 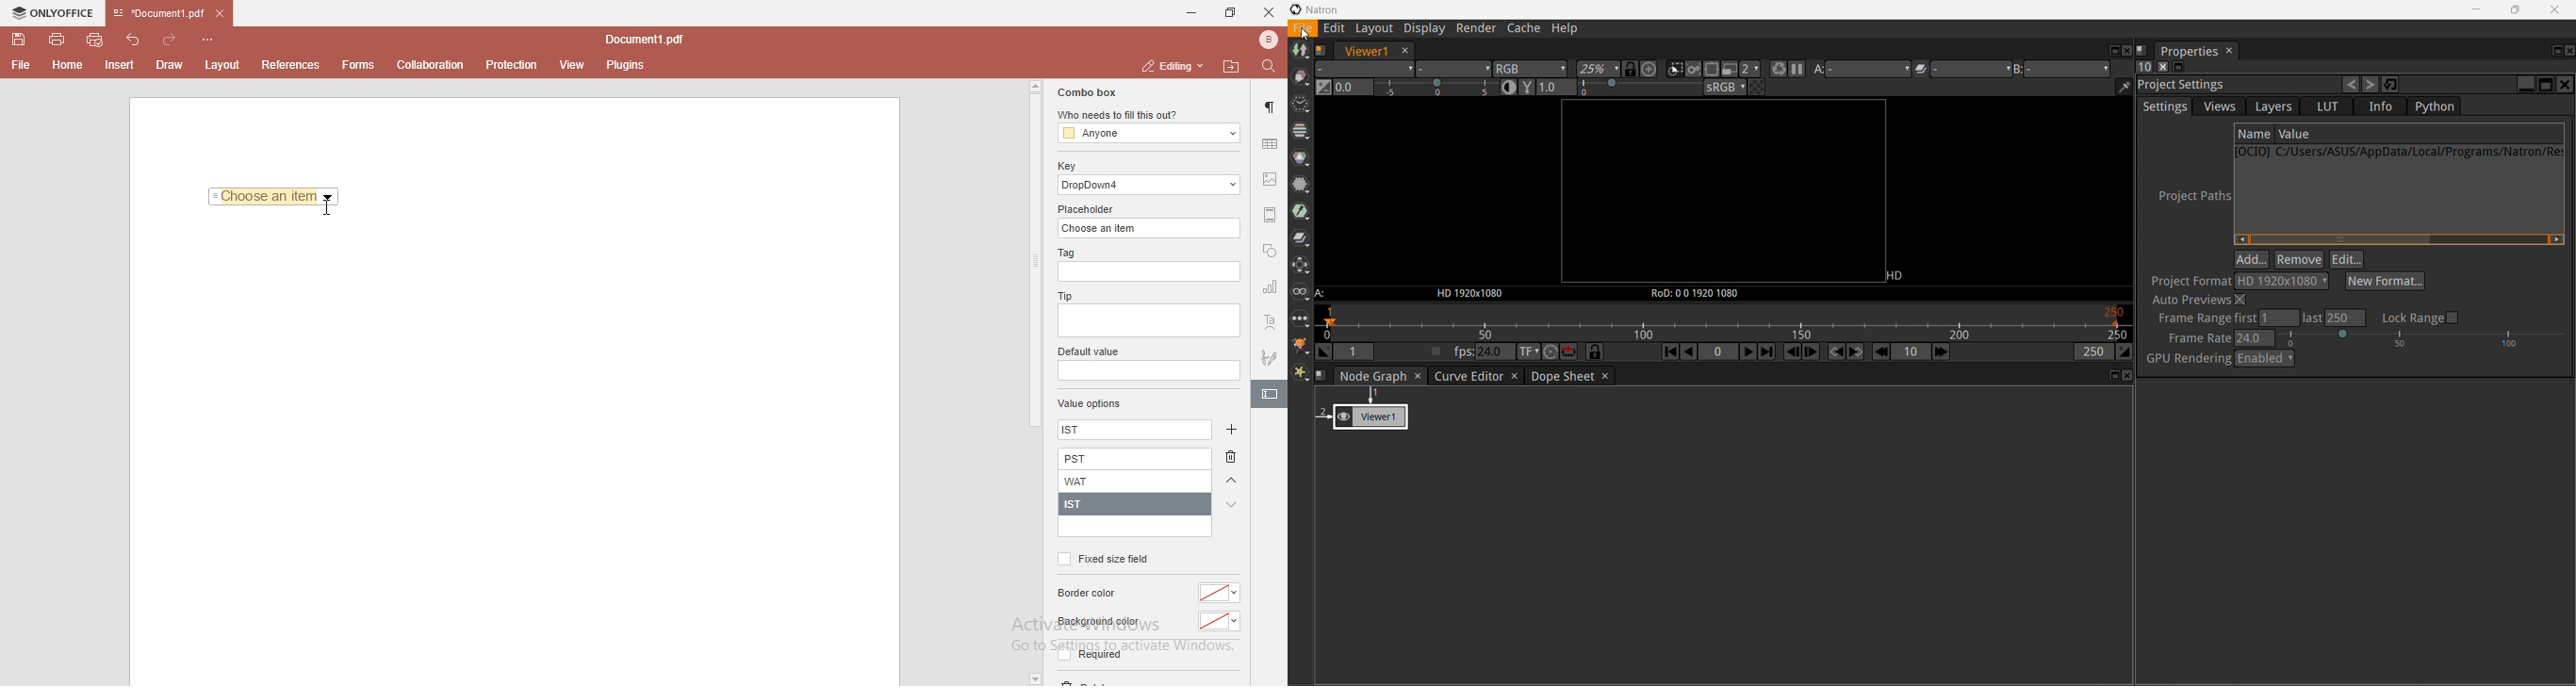 I want to click on signature, so click(x=1271, y=354).